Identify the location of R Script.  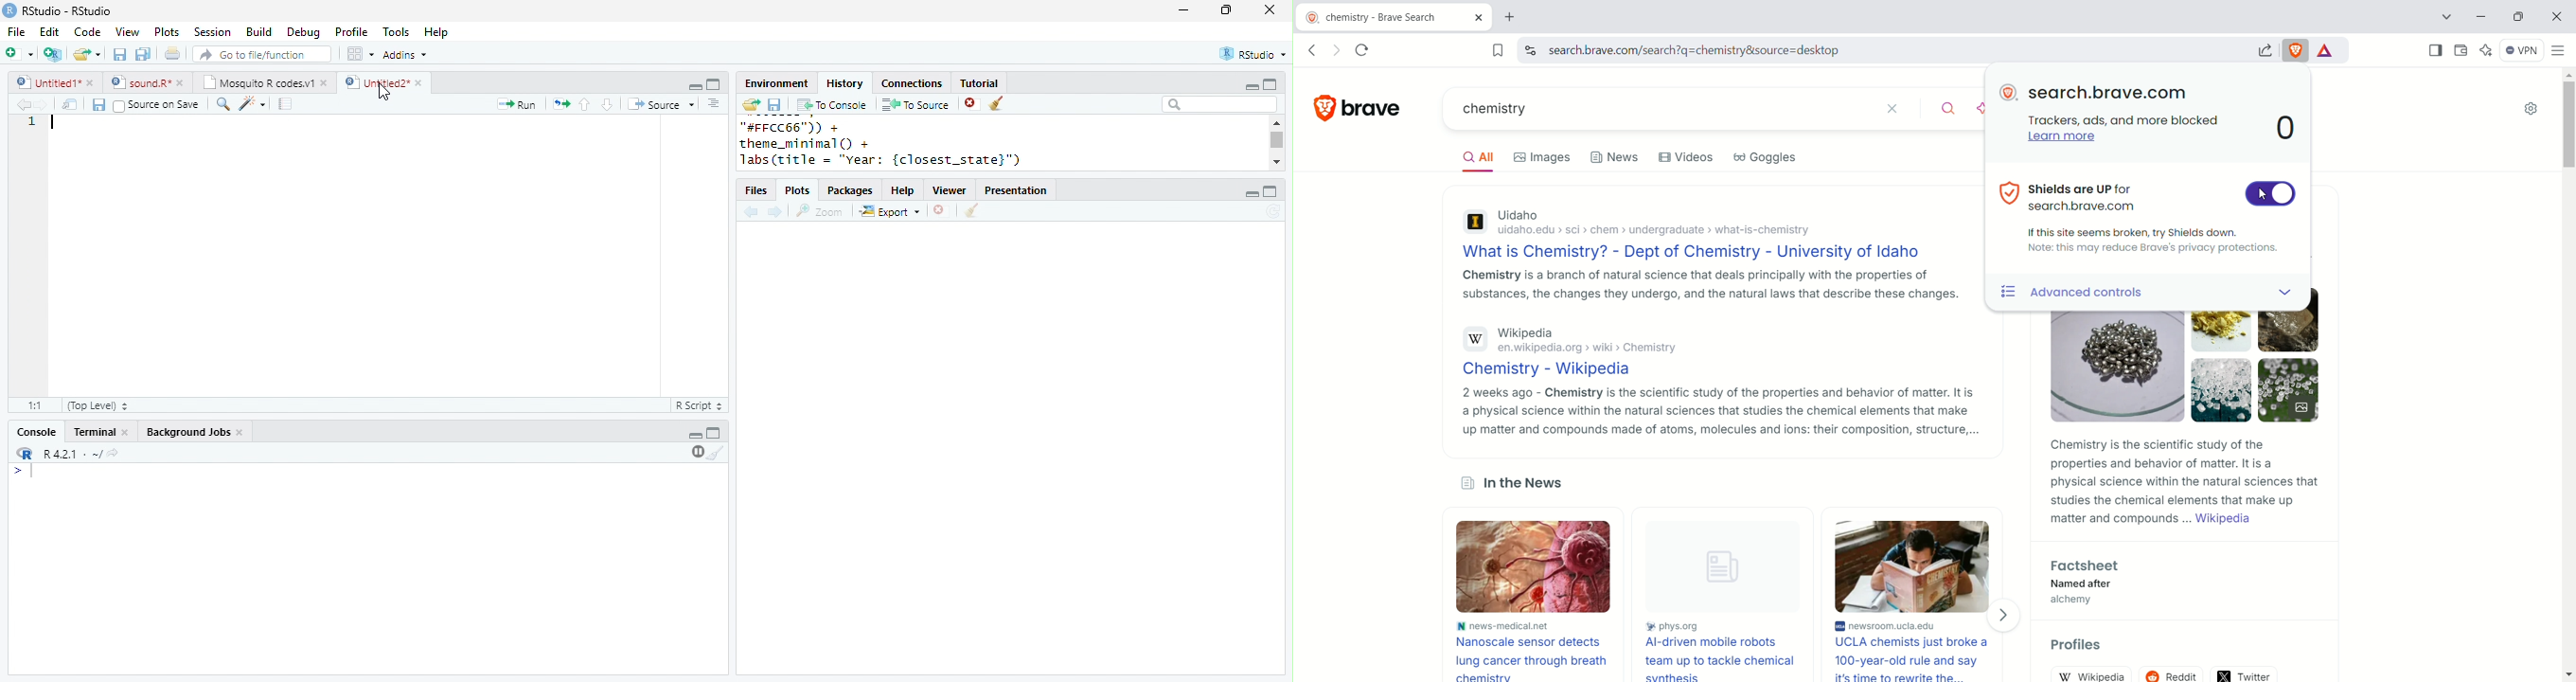
(698, 404).